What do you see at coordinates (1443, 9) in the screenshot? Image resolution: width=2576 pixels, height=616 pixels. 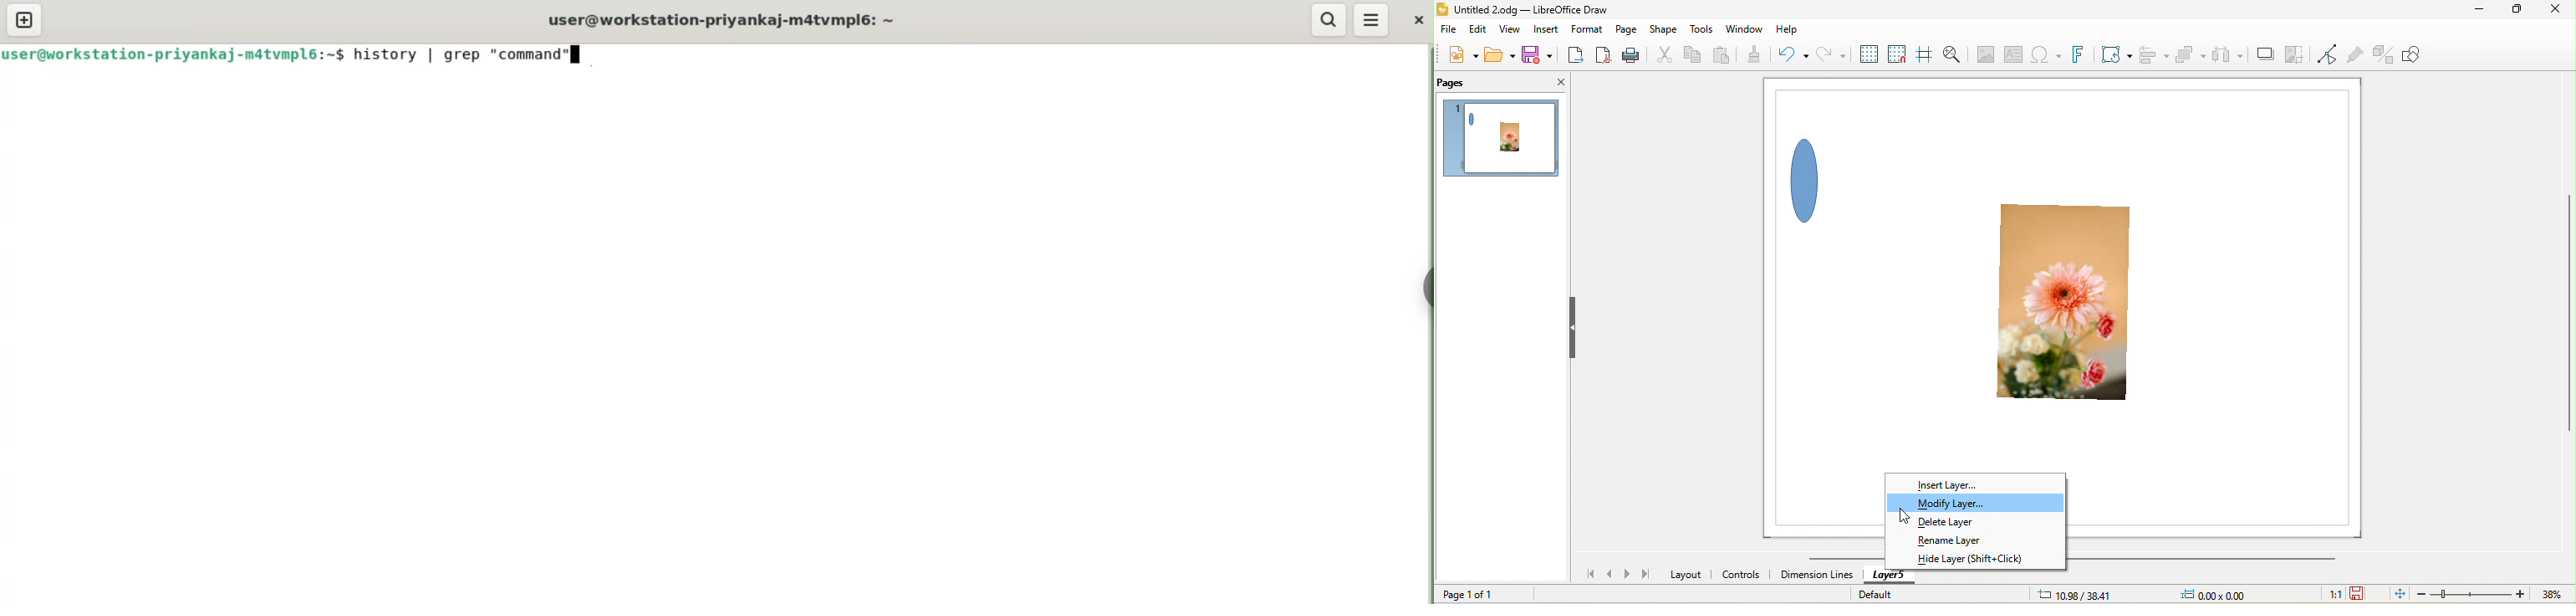 I see `logo` at bounding box center [1443, 9].